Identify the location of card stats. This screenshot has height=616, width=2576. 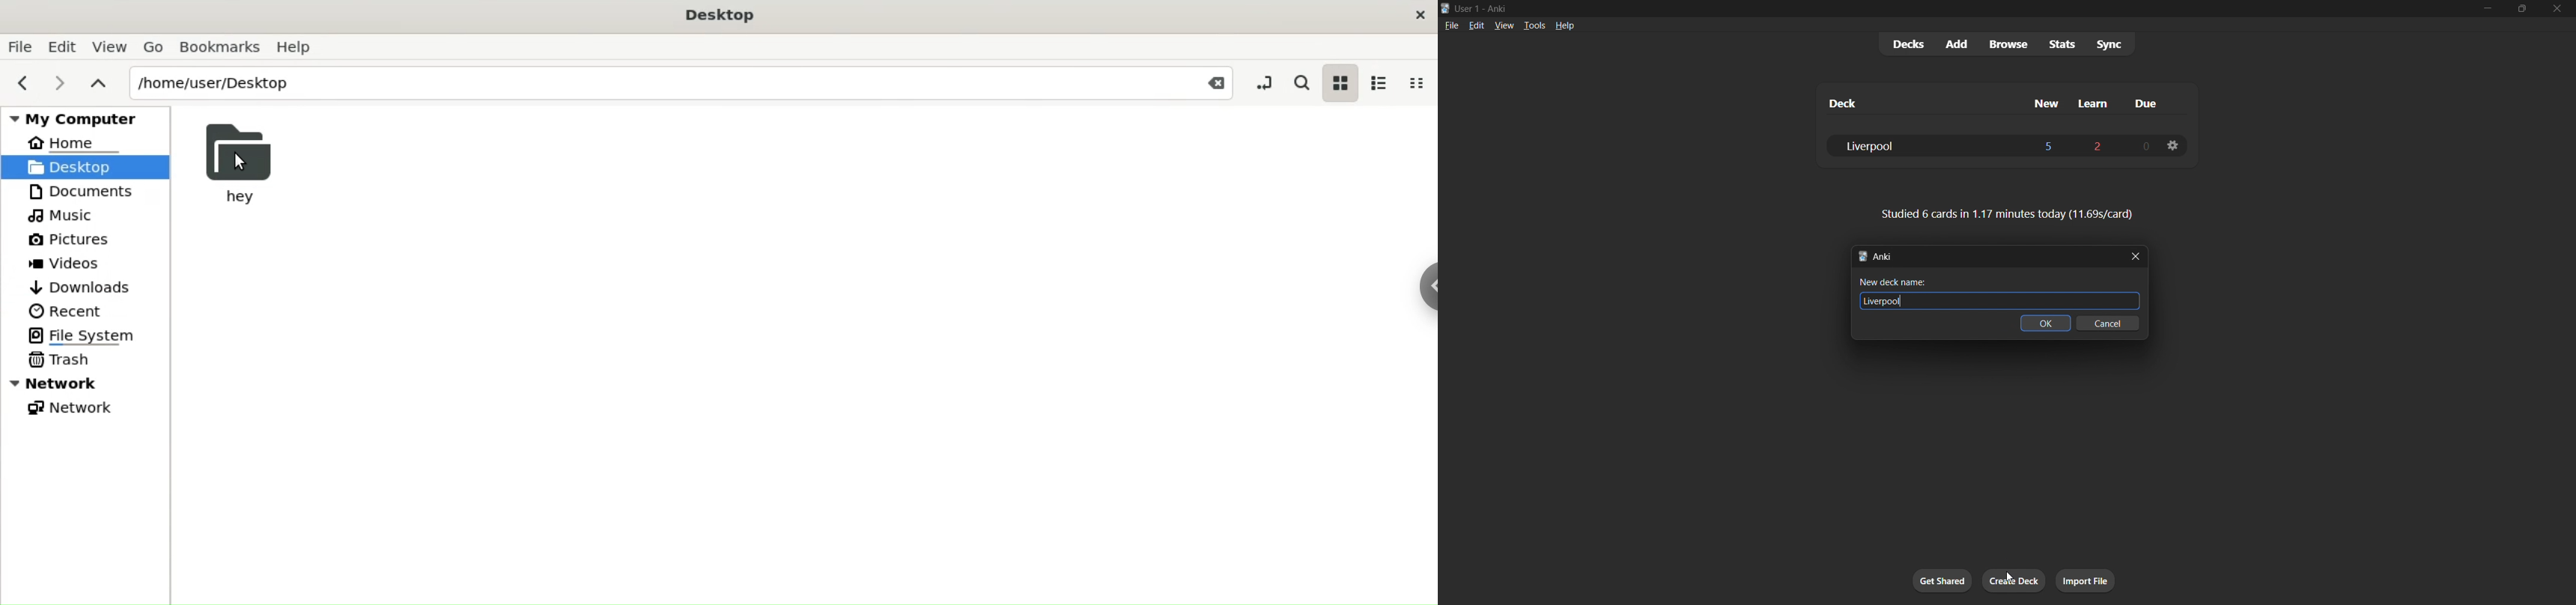
(2008, 214).